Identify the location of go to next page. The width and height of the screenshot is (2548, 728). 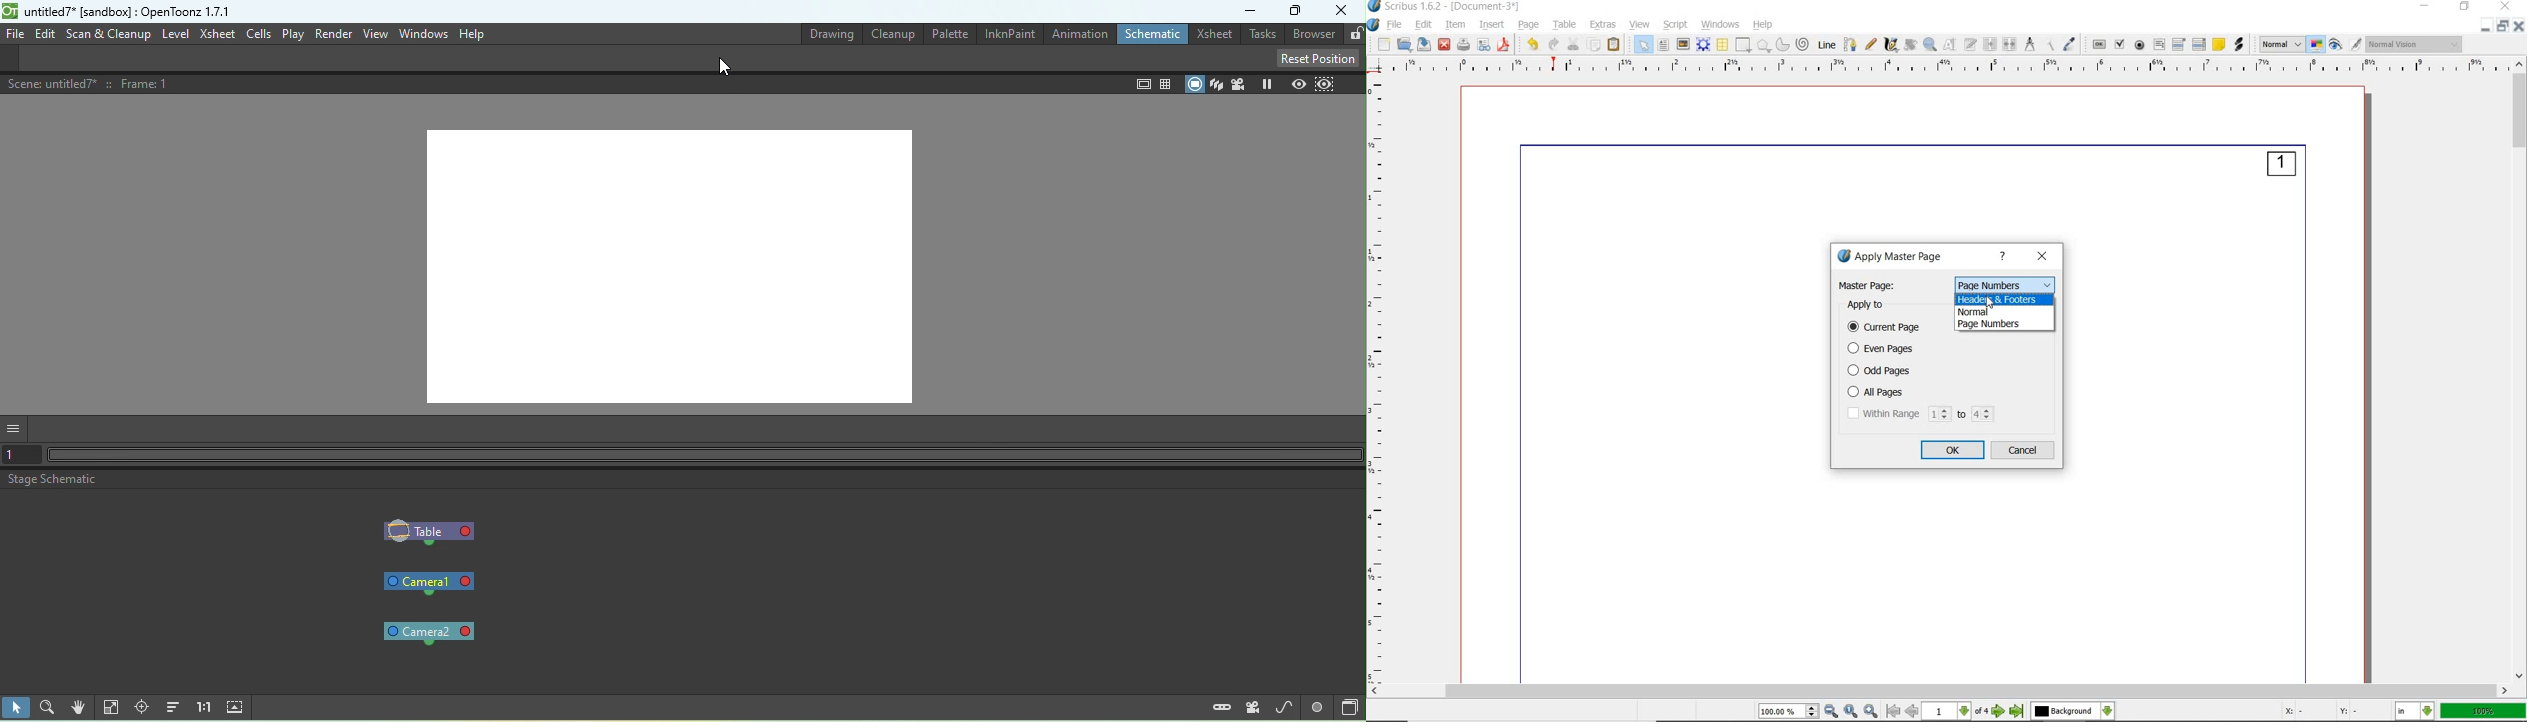
(1999, 712).